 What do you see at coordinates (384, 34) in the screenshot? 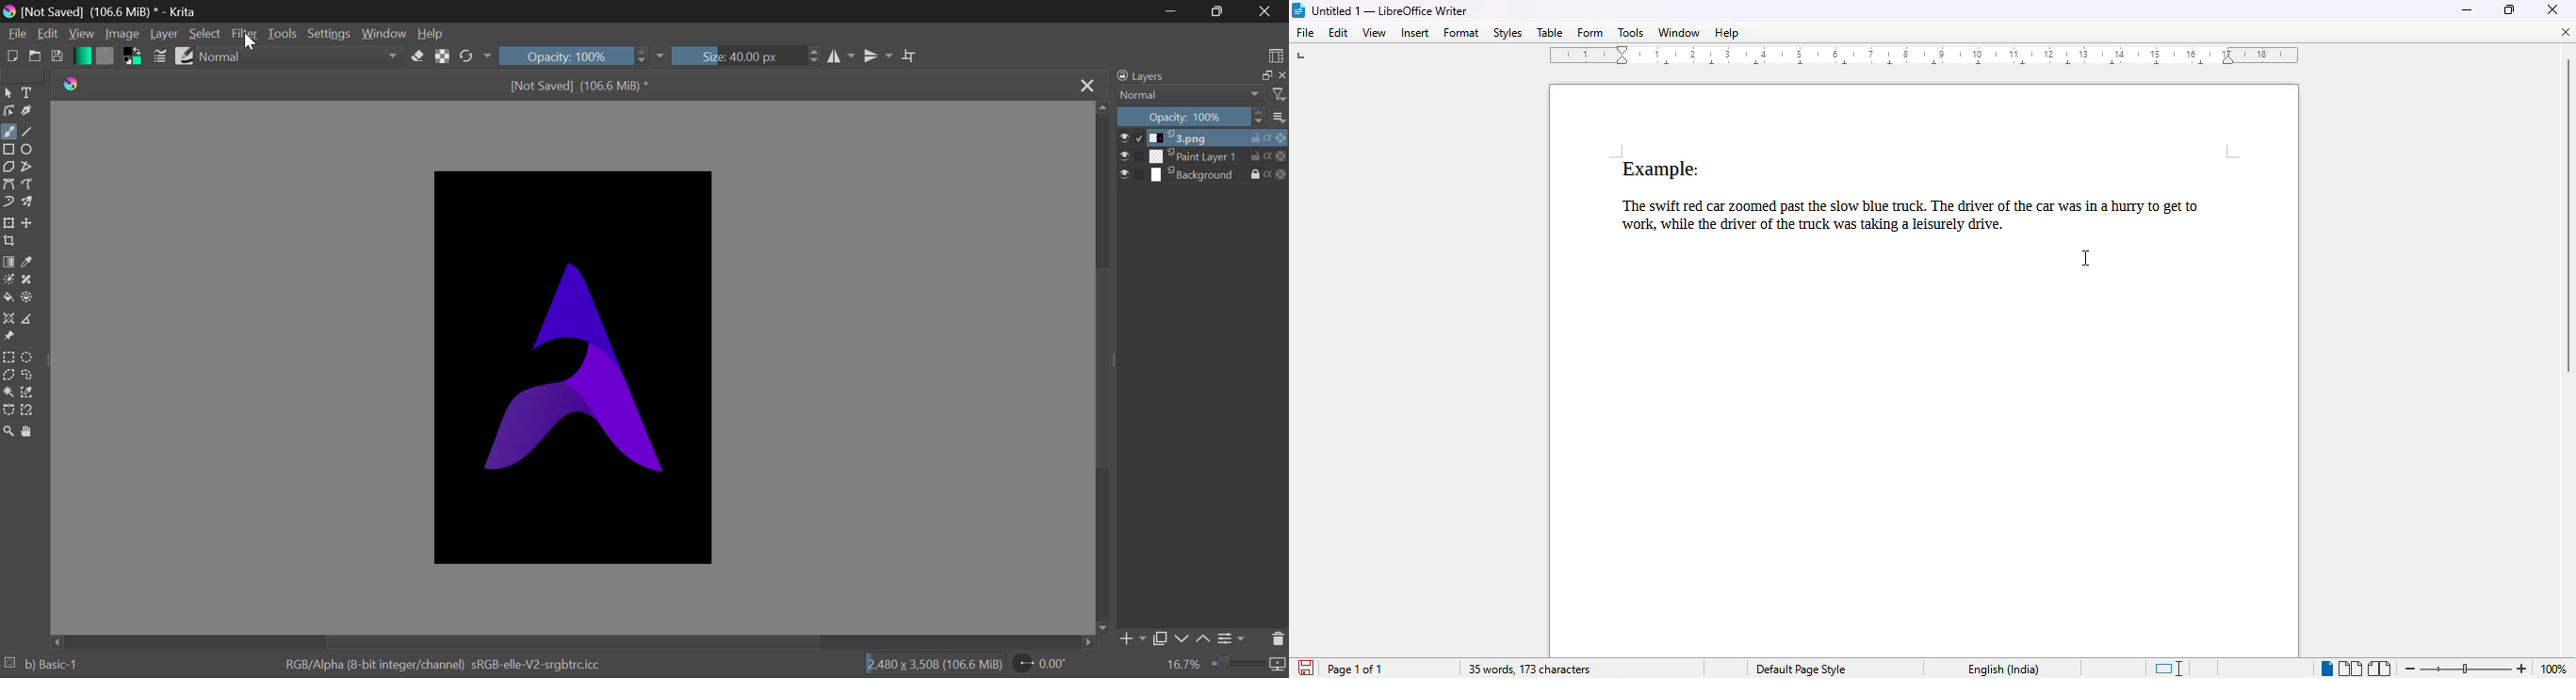
I see `Window` at bounding box center [384, 34].